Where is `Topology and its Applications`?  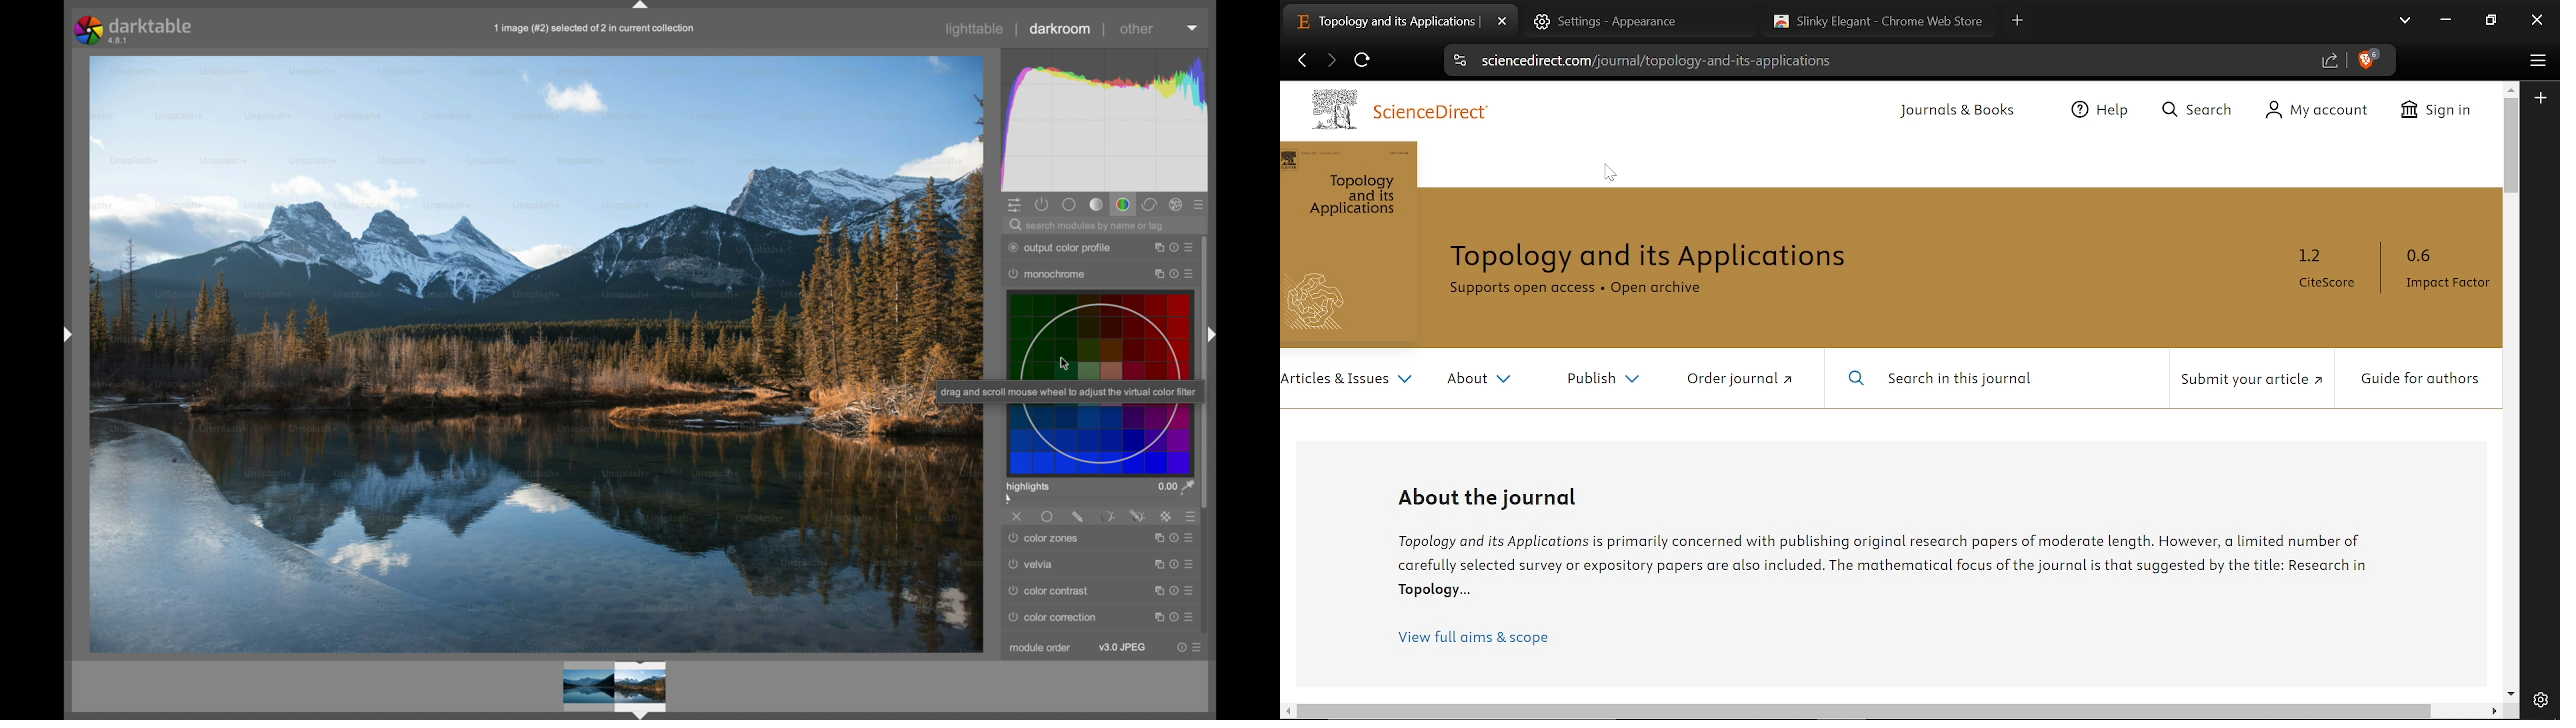
Topology and its Applications is located at coordinates (1353, 197).